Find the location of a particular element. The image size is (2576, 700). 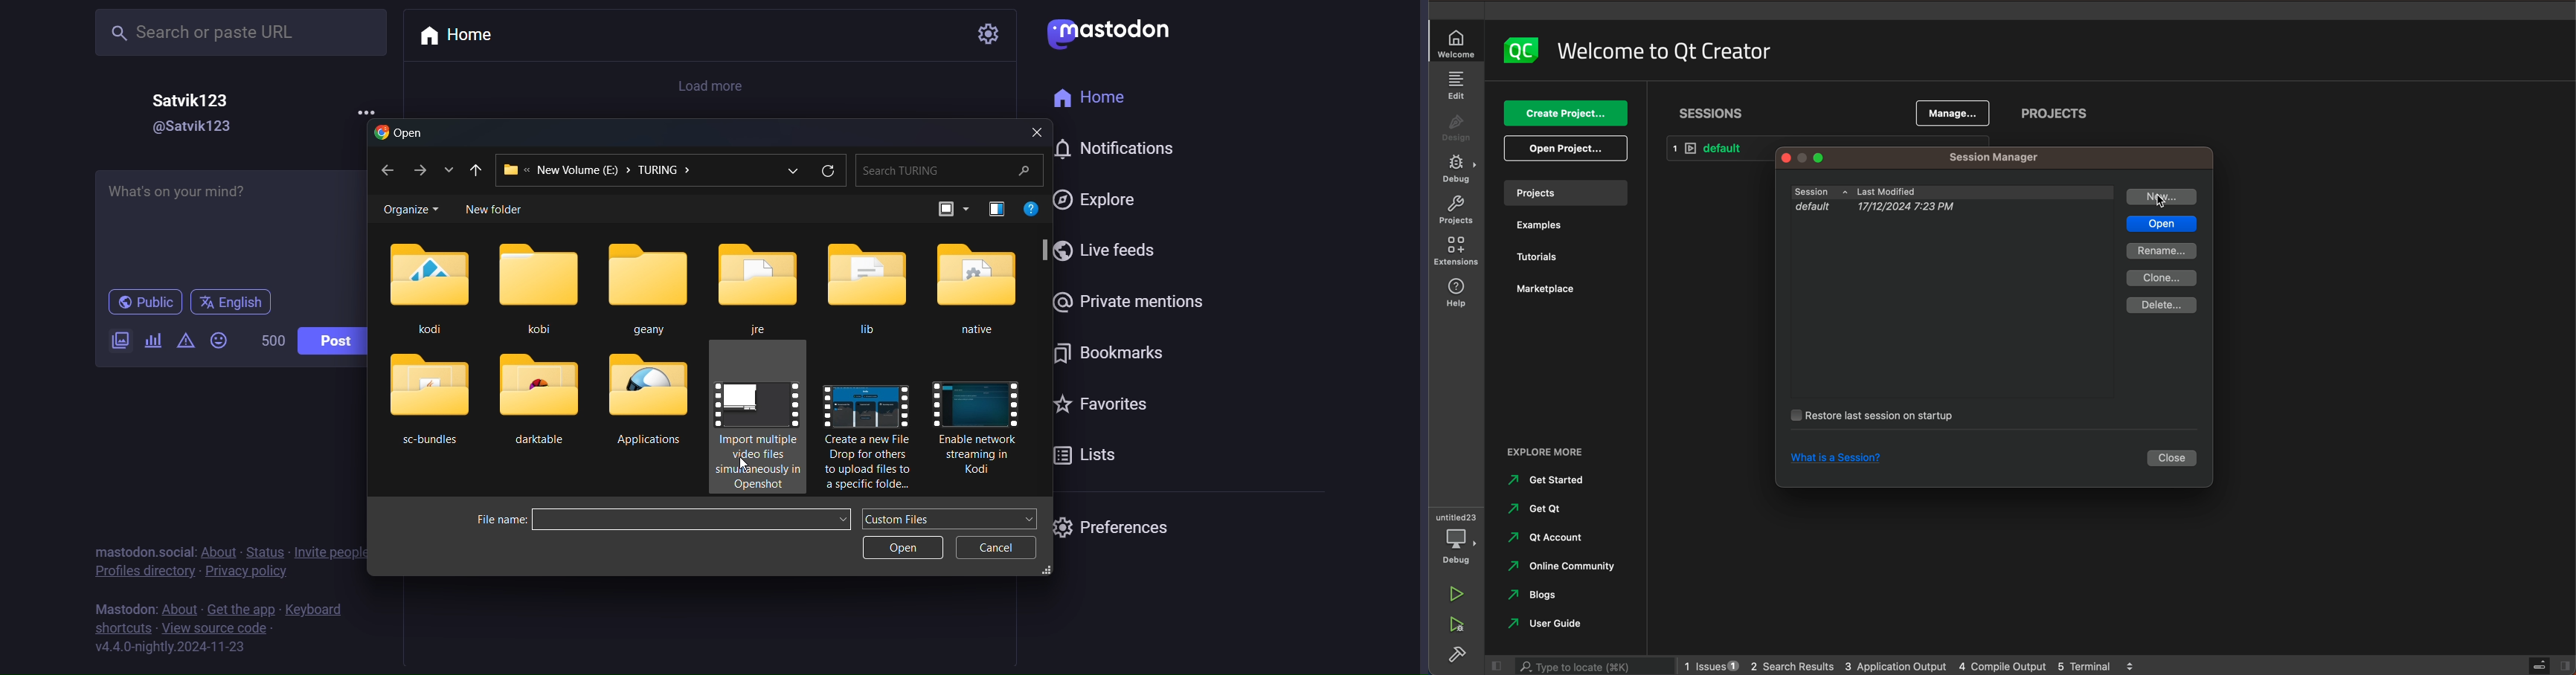

lib is located at coordinates (870, 288).